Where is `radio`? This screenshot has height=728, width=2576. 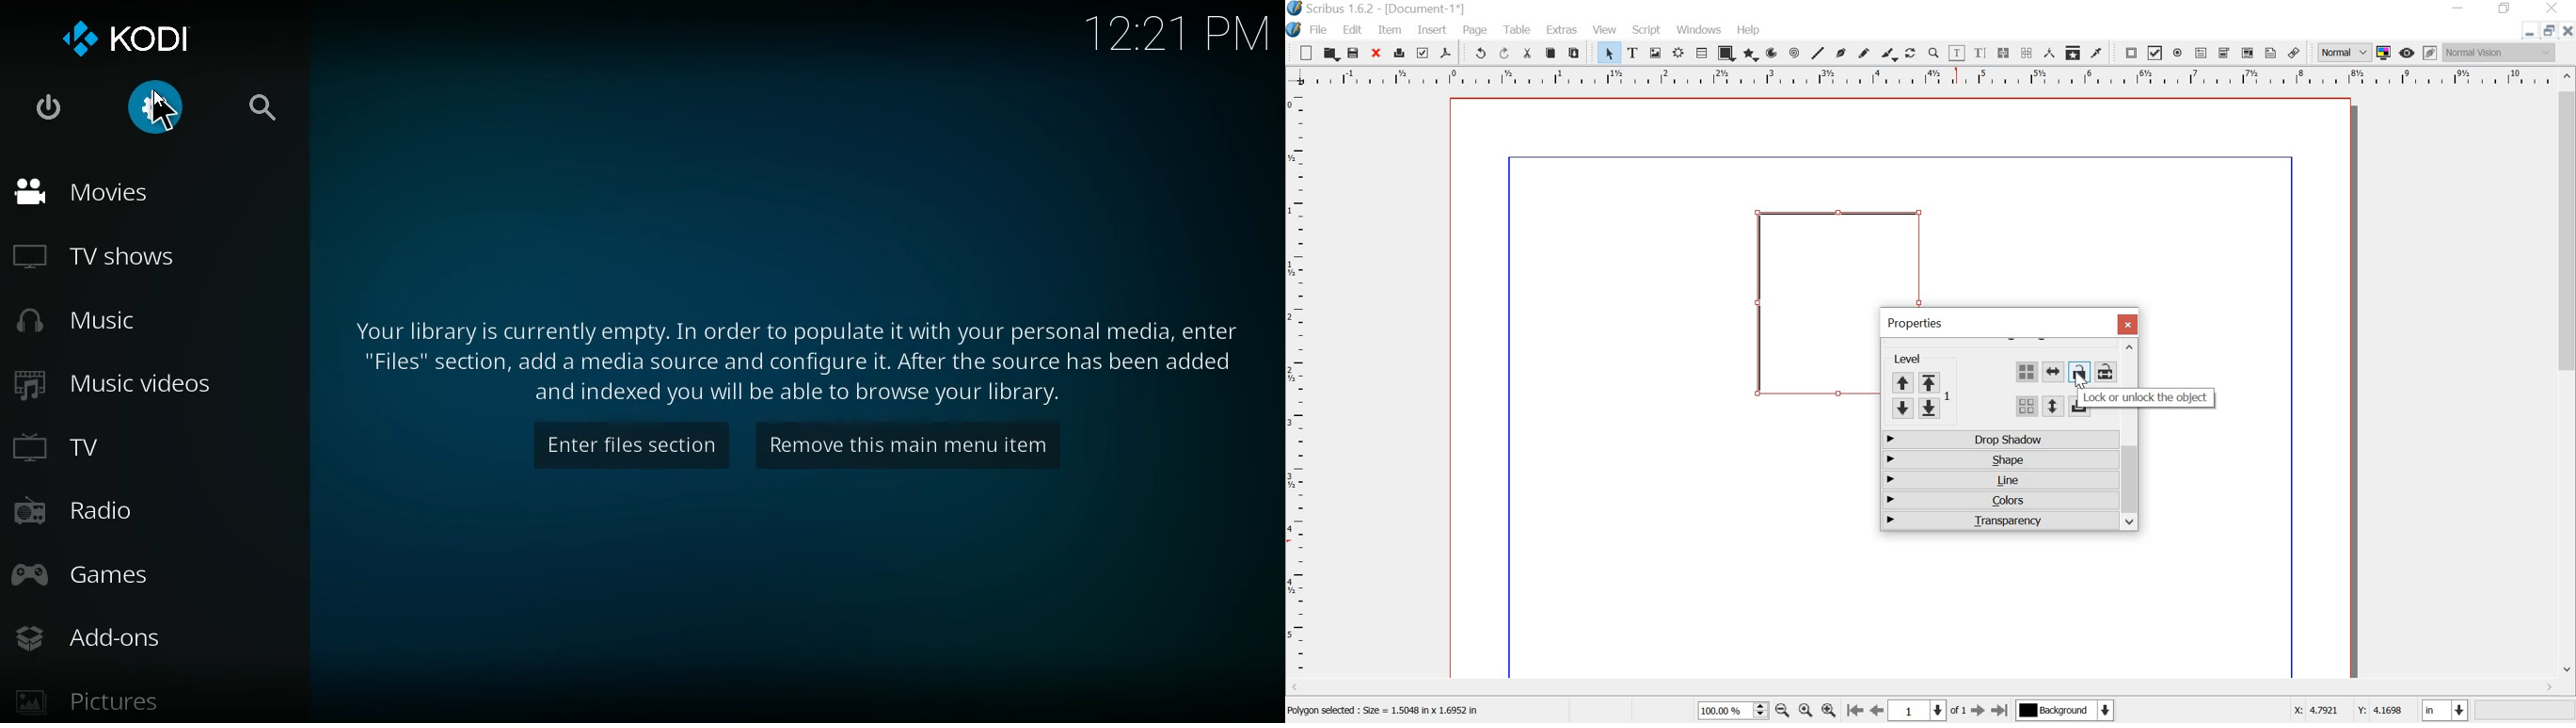
radio is located at coordinates (145, 514).